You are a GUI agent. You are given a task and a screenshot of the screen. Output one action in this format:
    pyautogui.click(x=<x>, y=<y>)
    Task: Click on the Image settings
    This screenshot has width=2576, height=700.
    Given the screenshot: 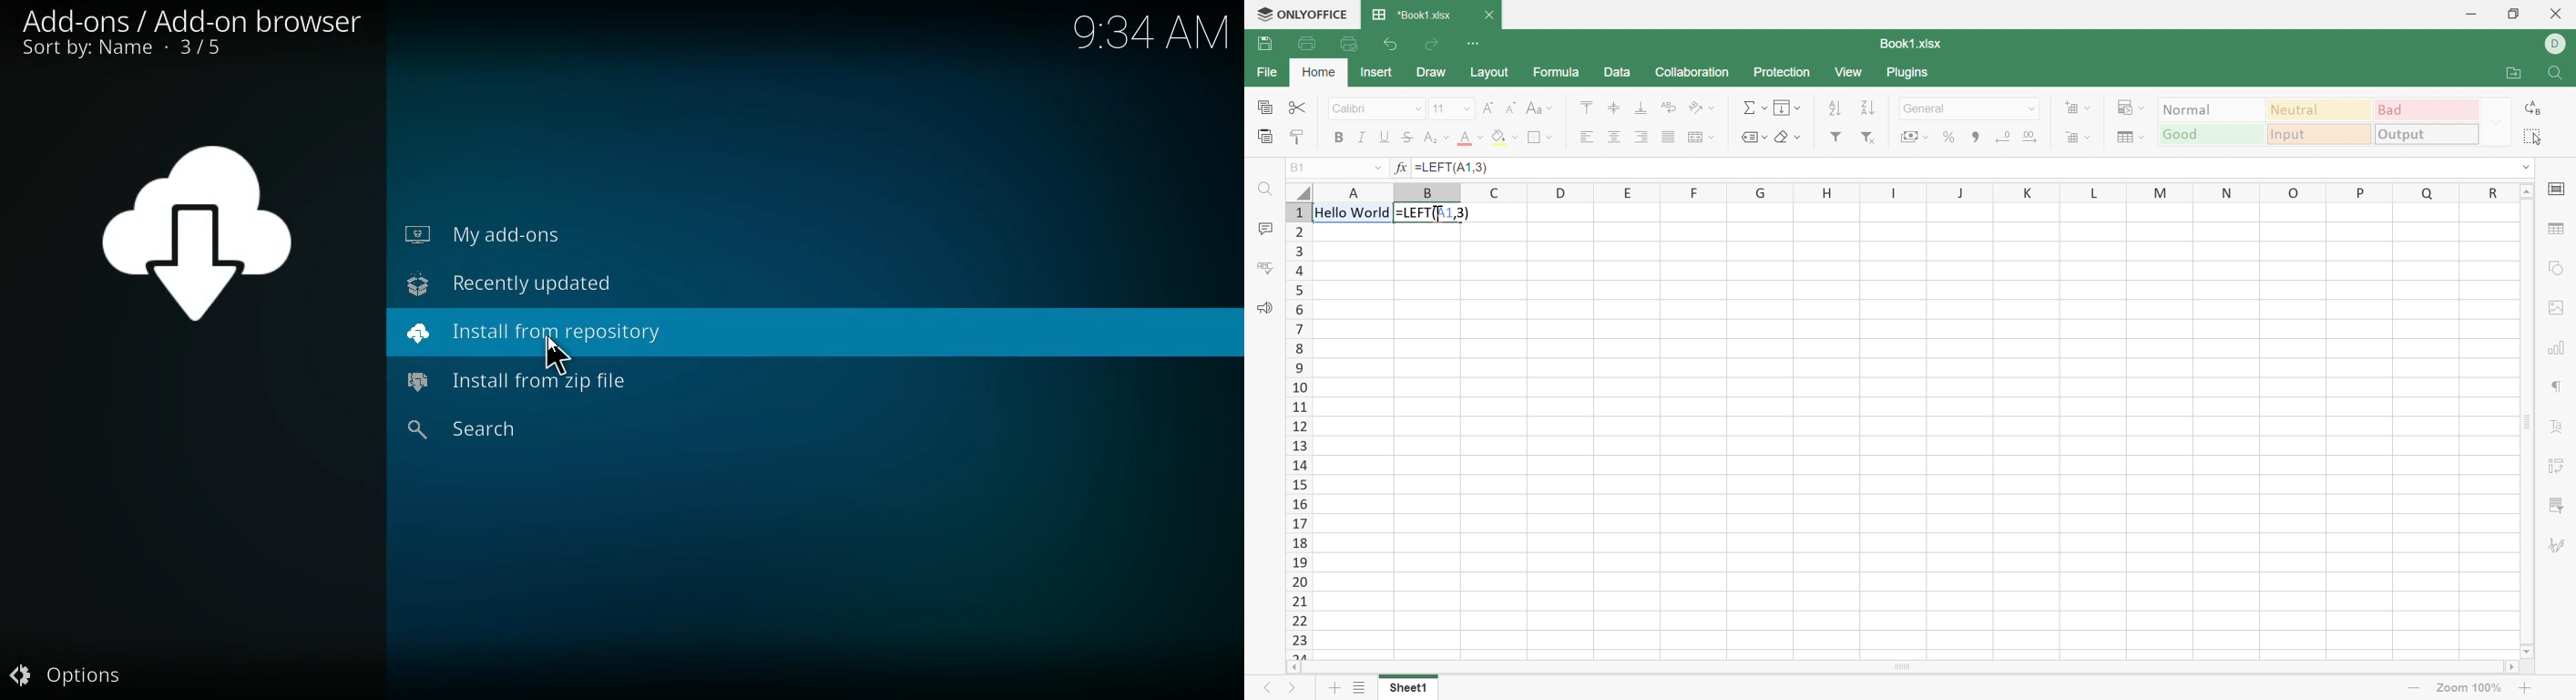 What is the action you would take?
    pyautogui.click(x=2561, y=307)
    